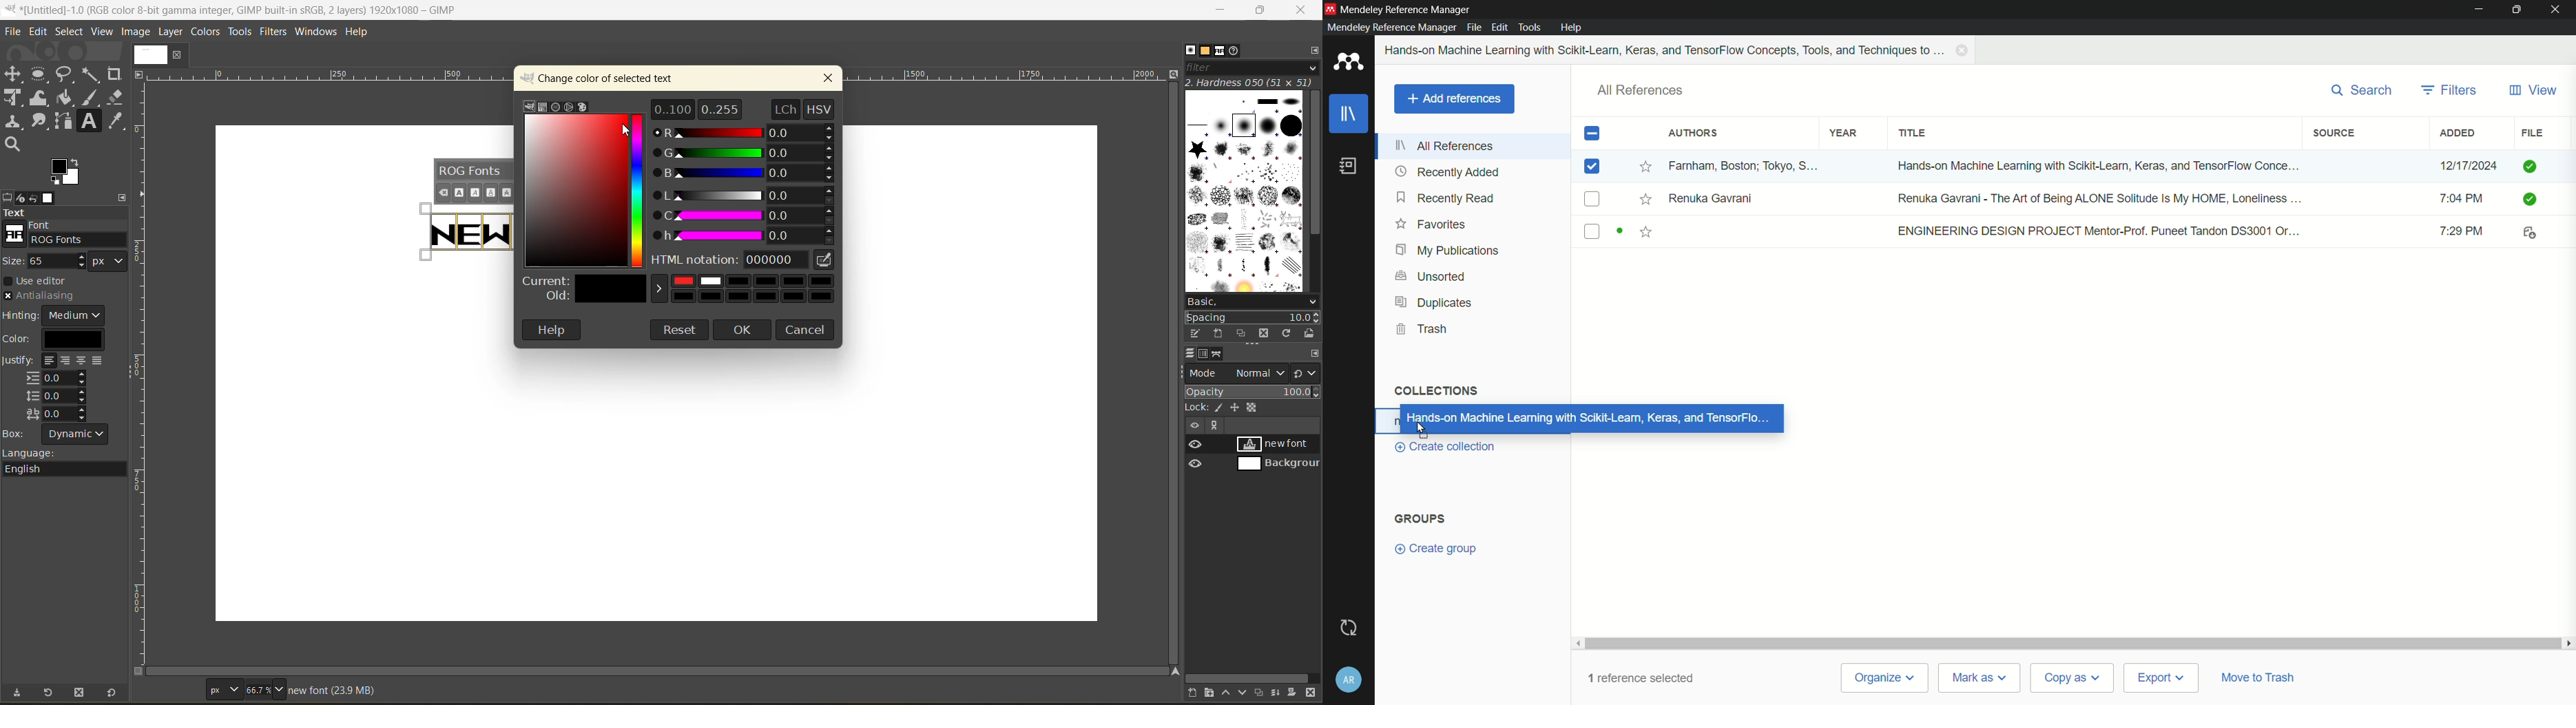 Image resolution: width=2576 pixels, height=728 pixels. Describe the element at coordinates (245, 9) in the screenshot. I see `file name and app name` at that location.